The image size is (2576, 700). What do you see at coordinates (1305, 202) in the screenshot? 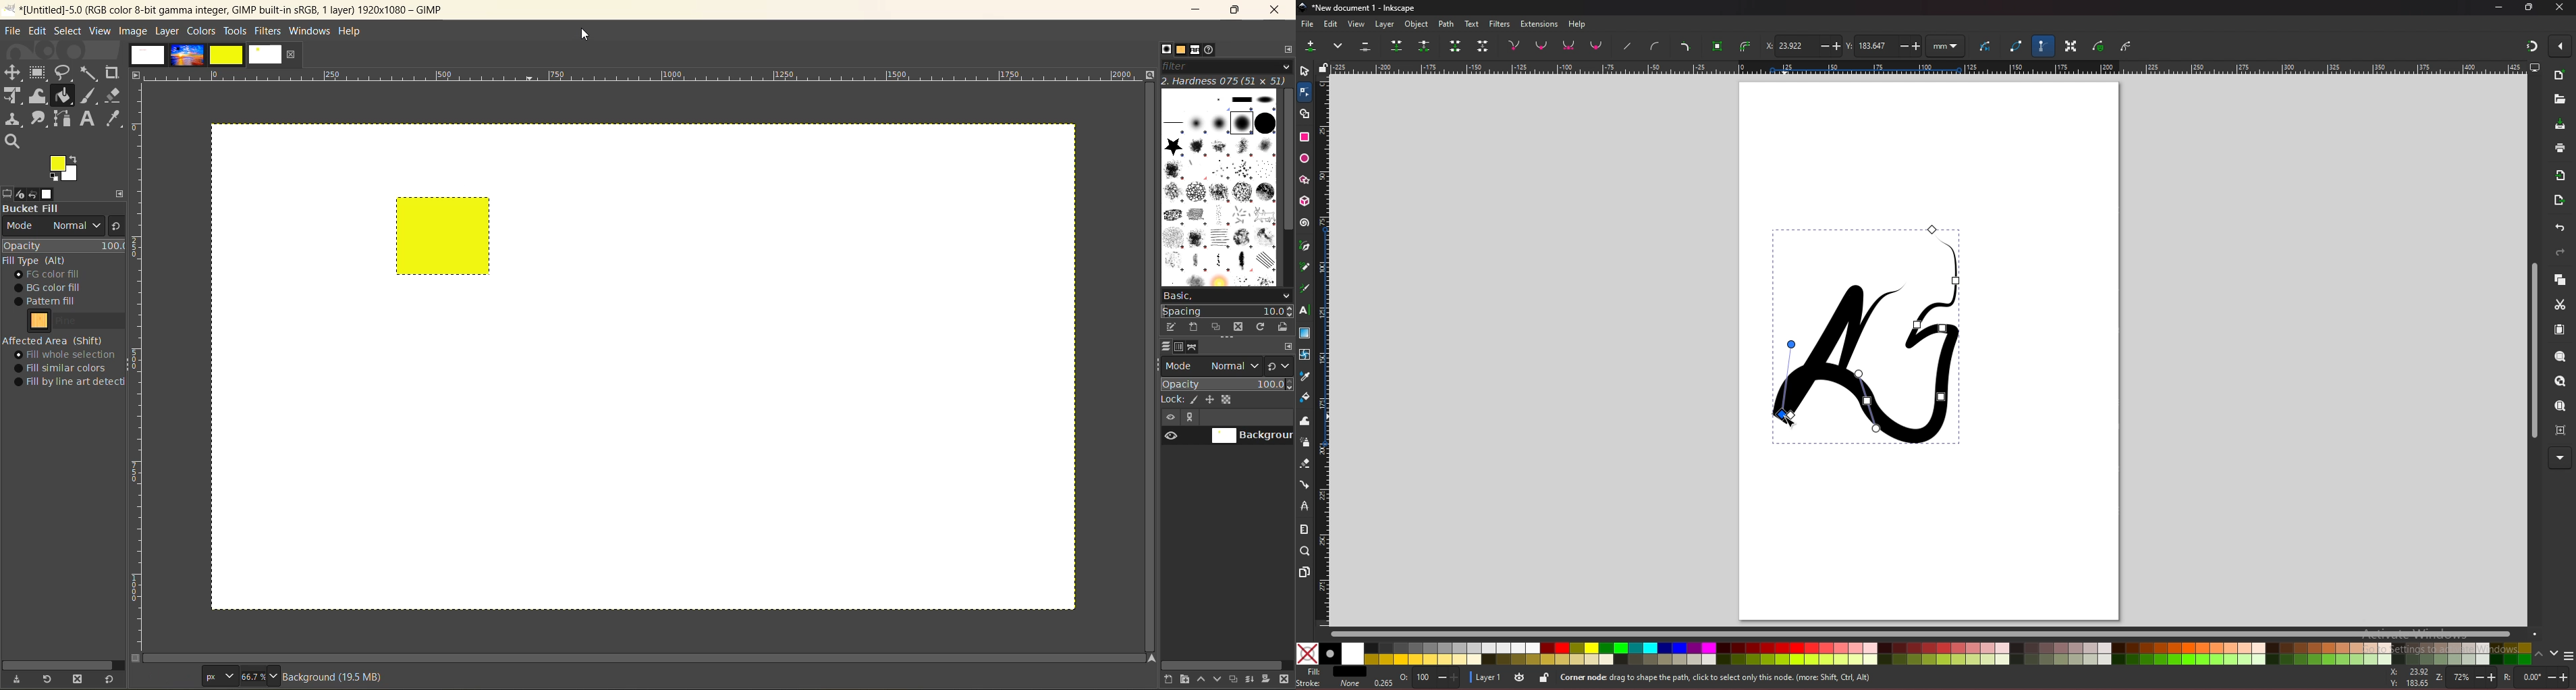
I see `3d box` at bounding box center [1305, 202].